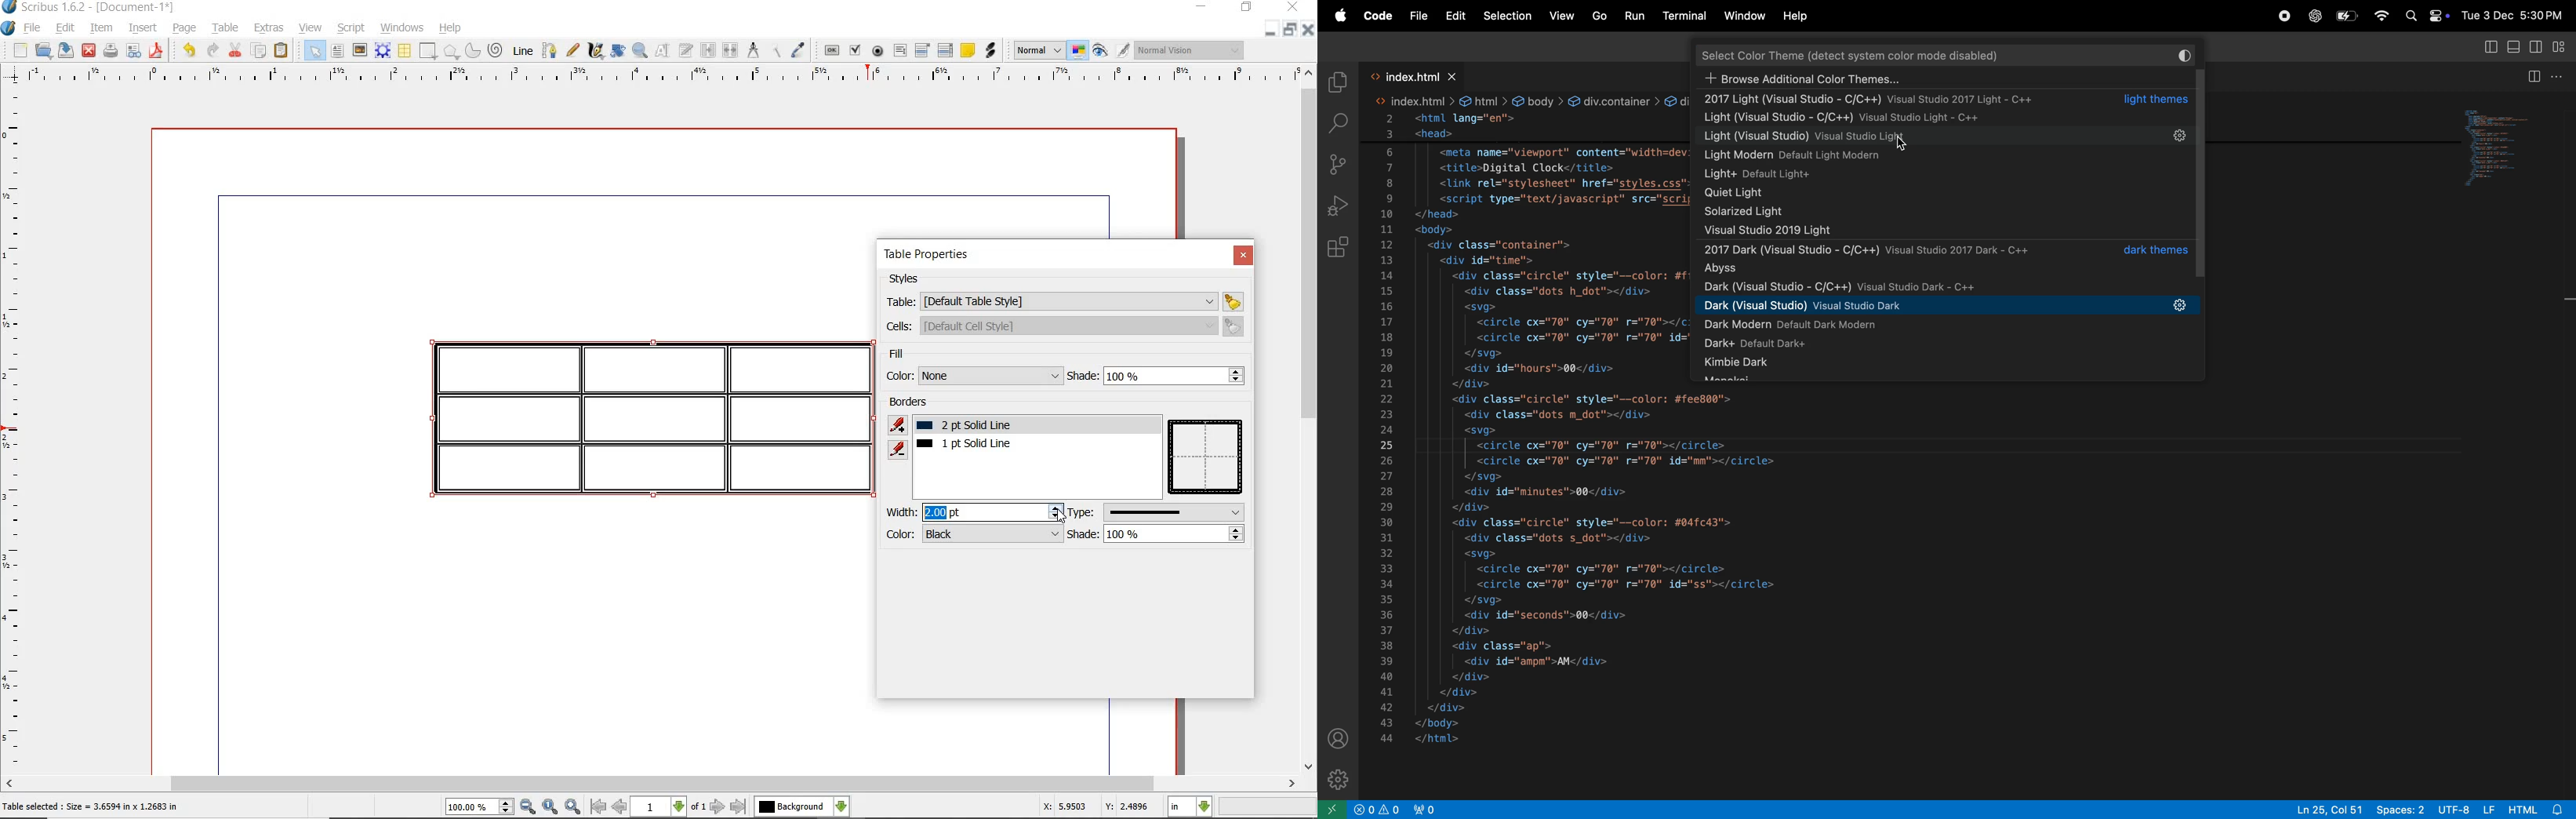  Describe the element at coordinates (1341, 780) in the screenshot. I see `settings` at that location.